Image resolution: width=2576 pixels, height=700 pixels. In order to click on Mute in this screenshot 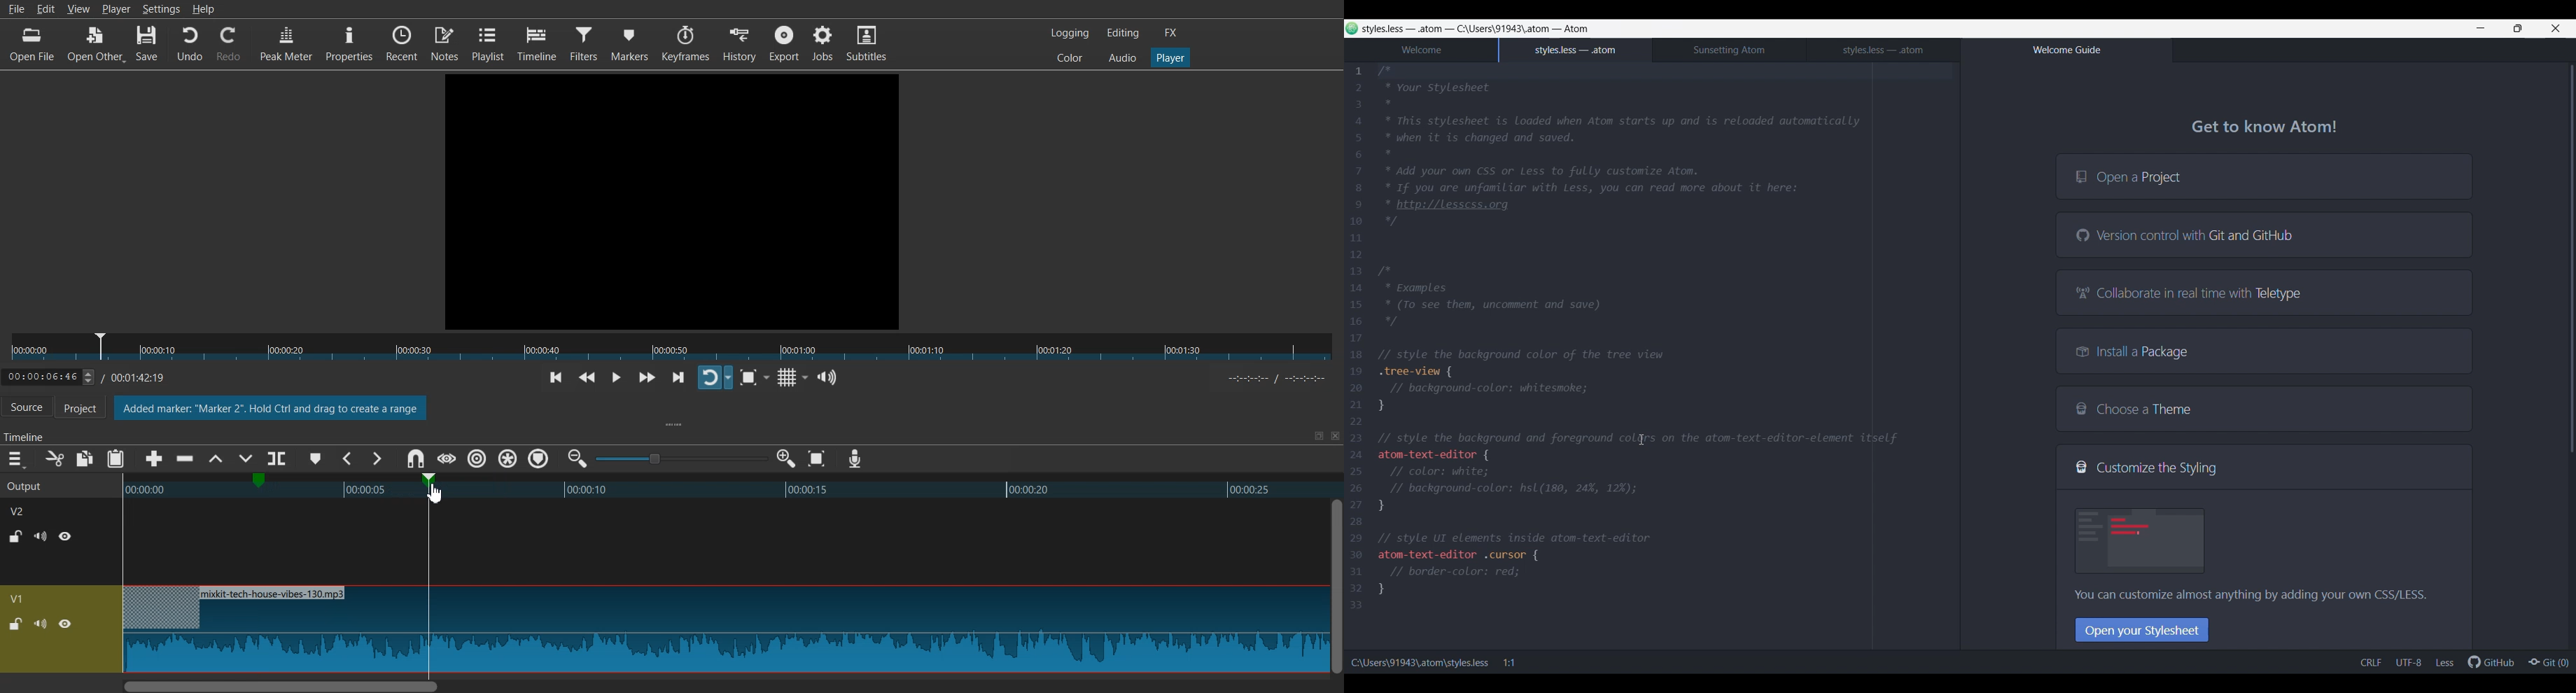, I will do `click(41, 623)`.